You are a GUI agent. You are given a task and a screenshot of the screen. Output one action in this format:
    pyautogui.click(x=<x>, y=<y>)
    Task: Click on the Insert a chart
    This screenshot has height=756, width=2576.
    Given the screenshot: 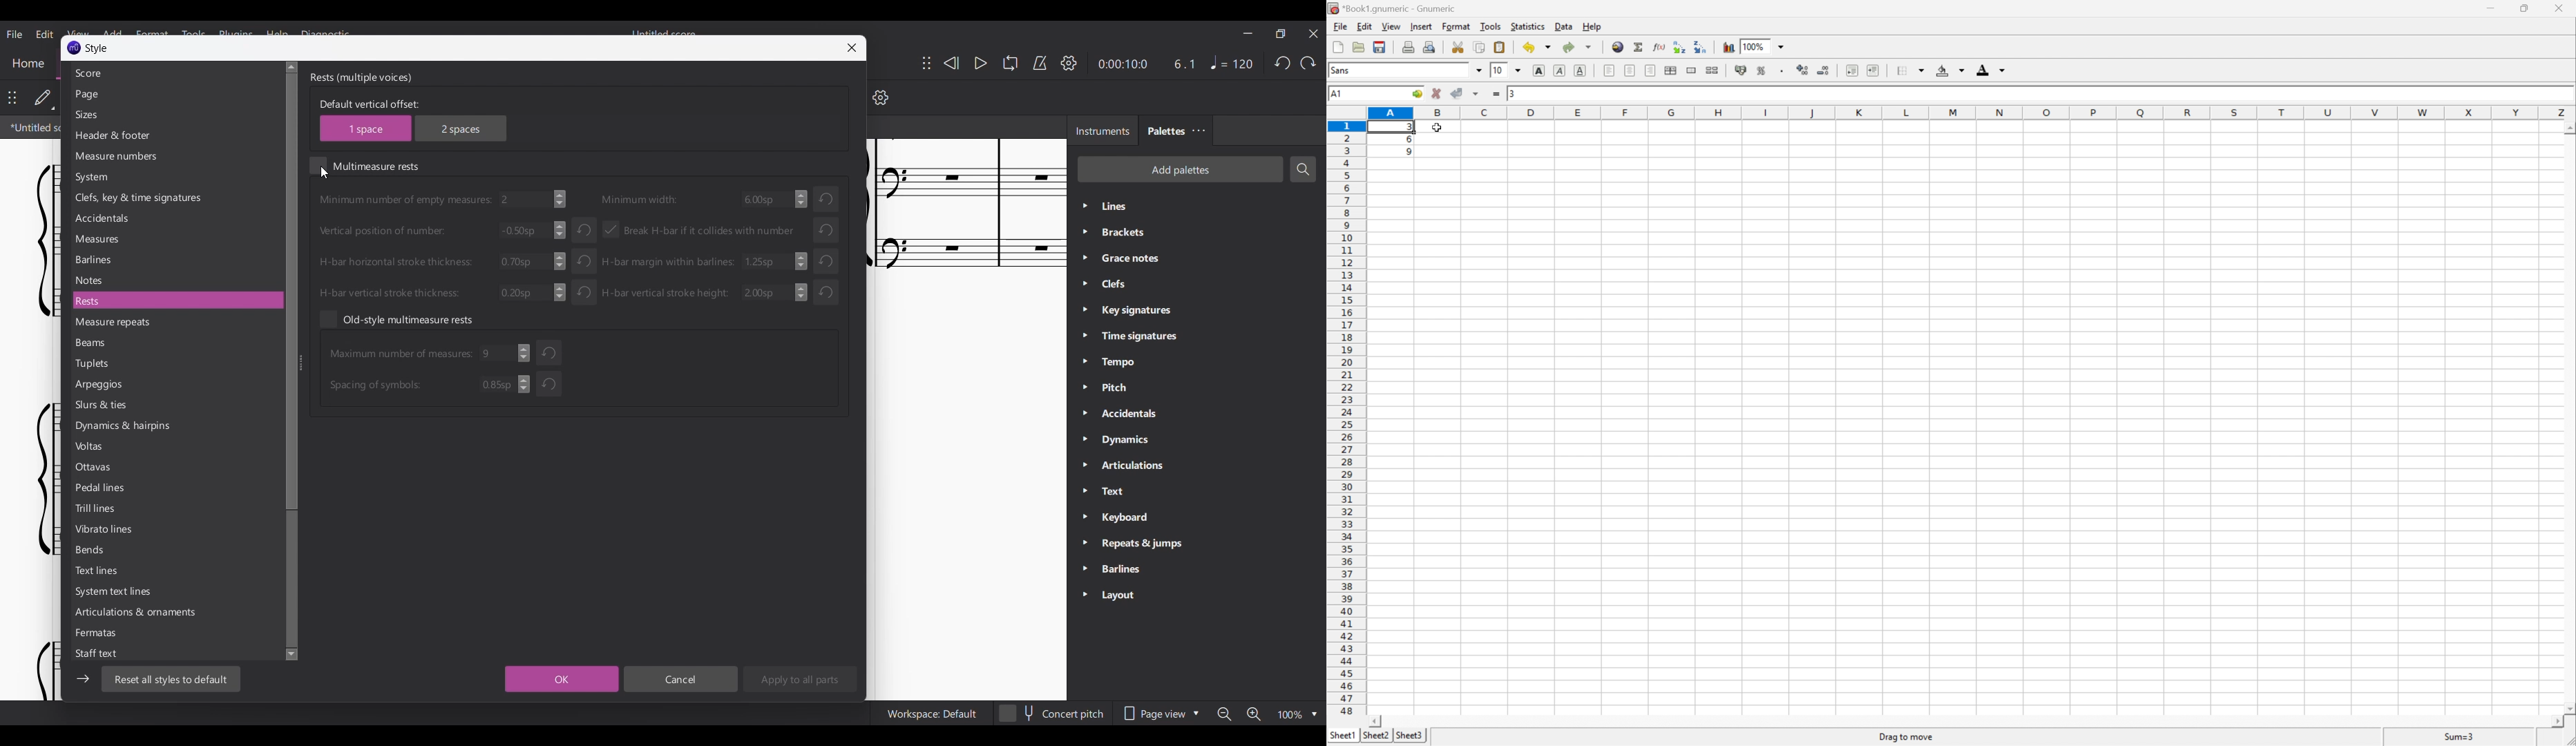 What is the action you would take?
    pyautogui.click(x=1730, y=47)
    